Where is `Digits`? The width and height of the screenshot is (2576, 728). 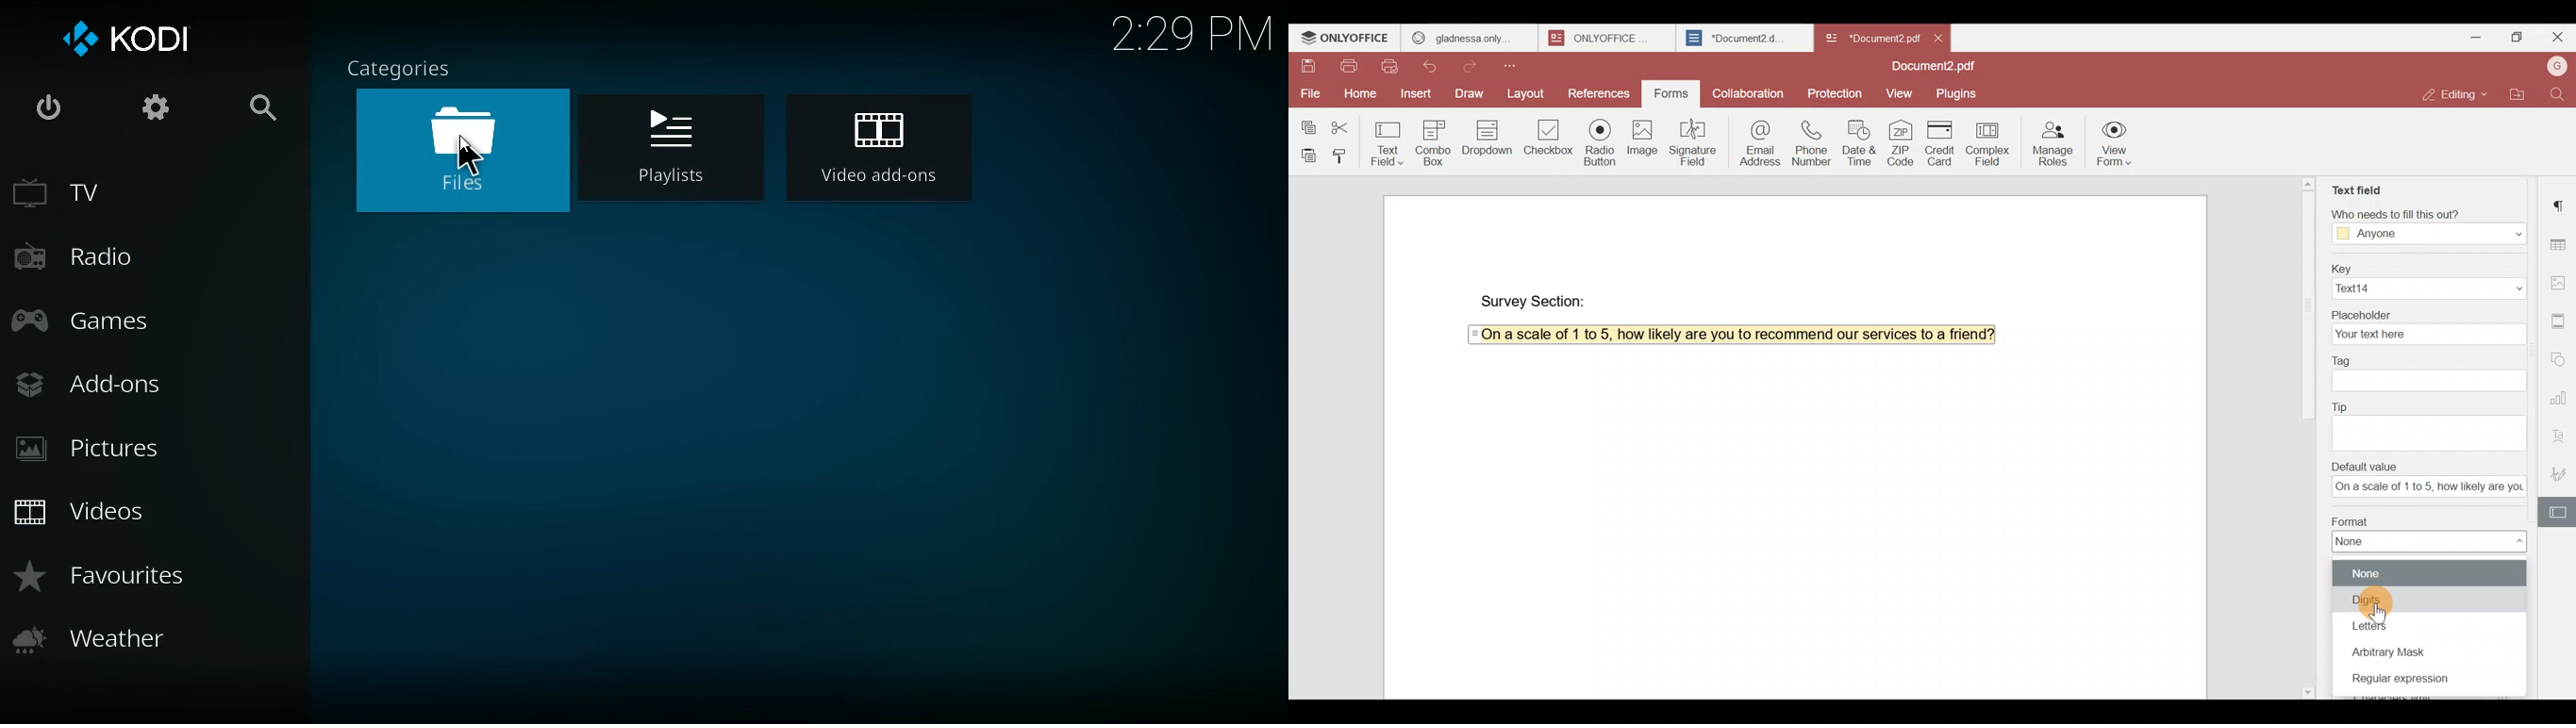
Digits is located at coordinates (2401, 600).